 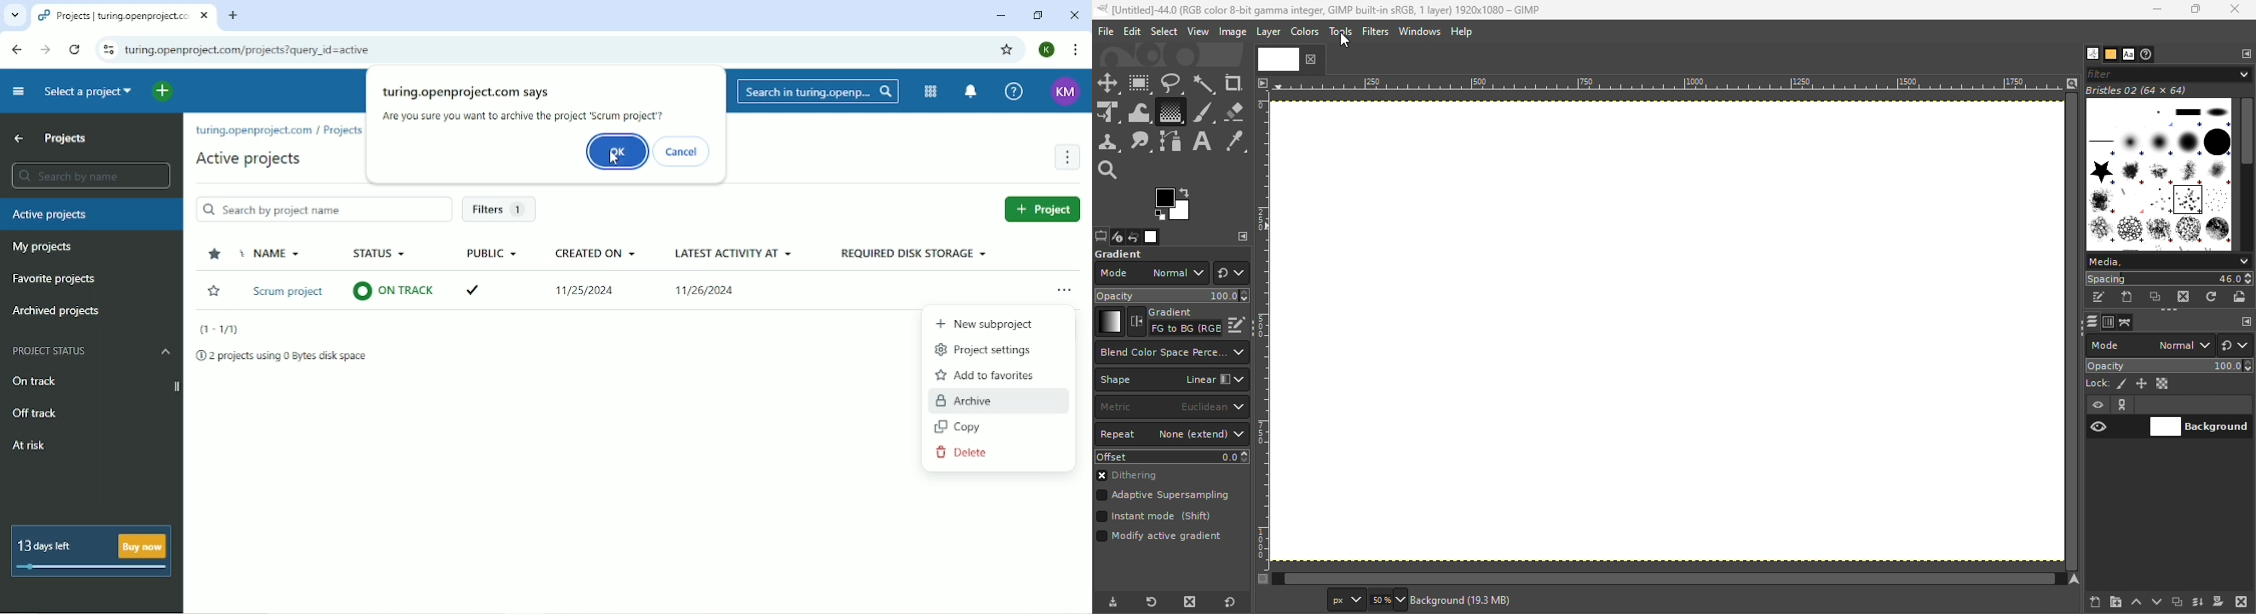 What do you see at coordinates (2074, 332) in the screenshot?
I see `Horizontal scroll bar` at bounding box center [2074, 332].